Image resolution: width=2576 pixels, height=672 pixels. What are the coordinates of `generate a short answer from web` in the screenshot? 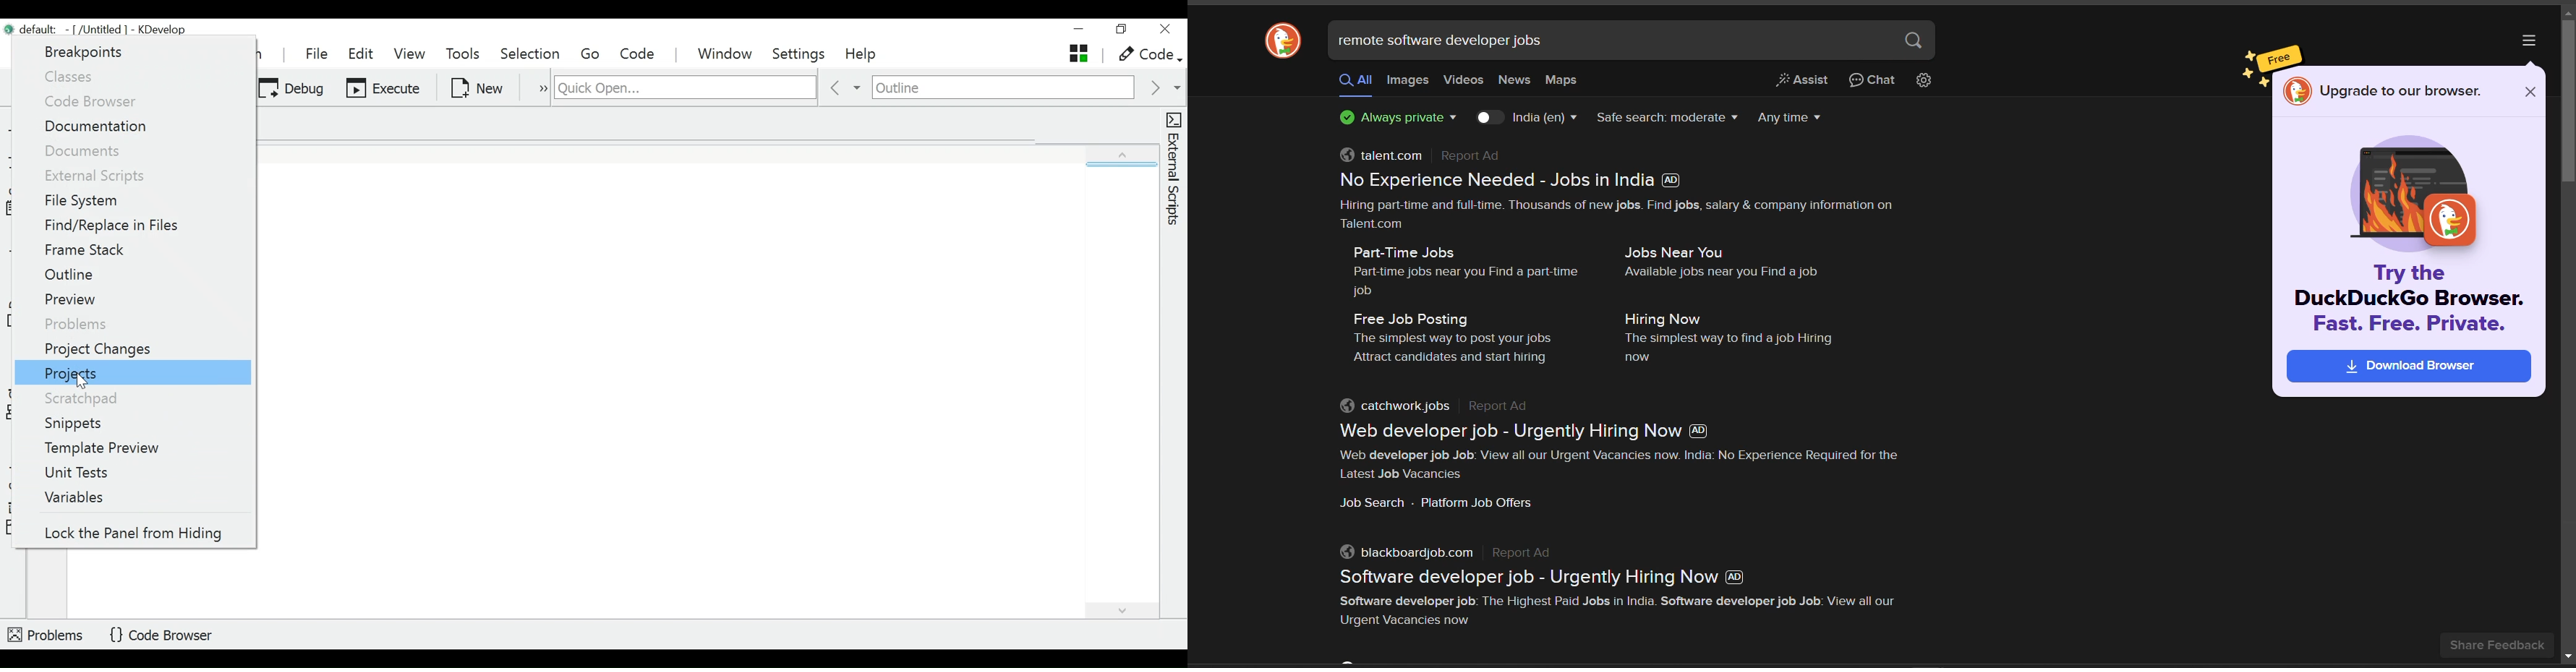 It's located at (1803, 80).